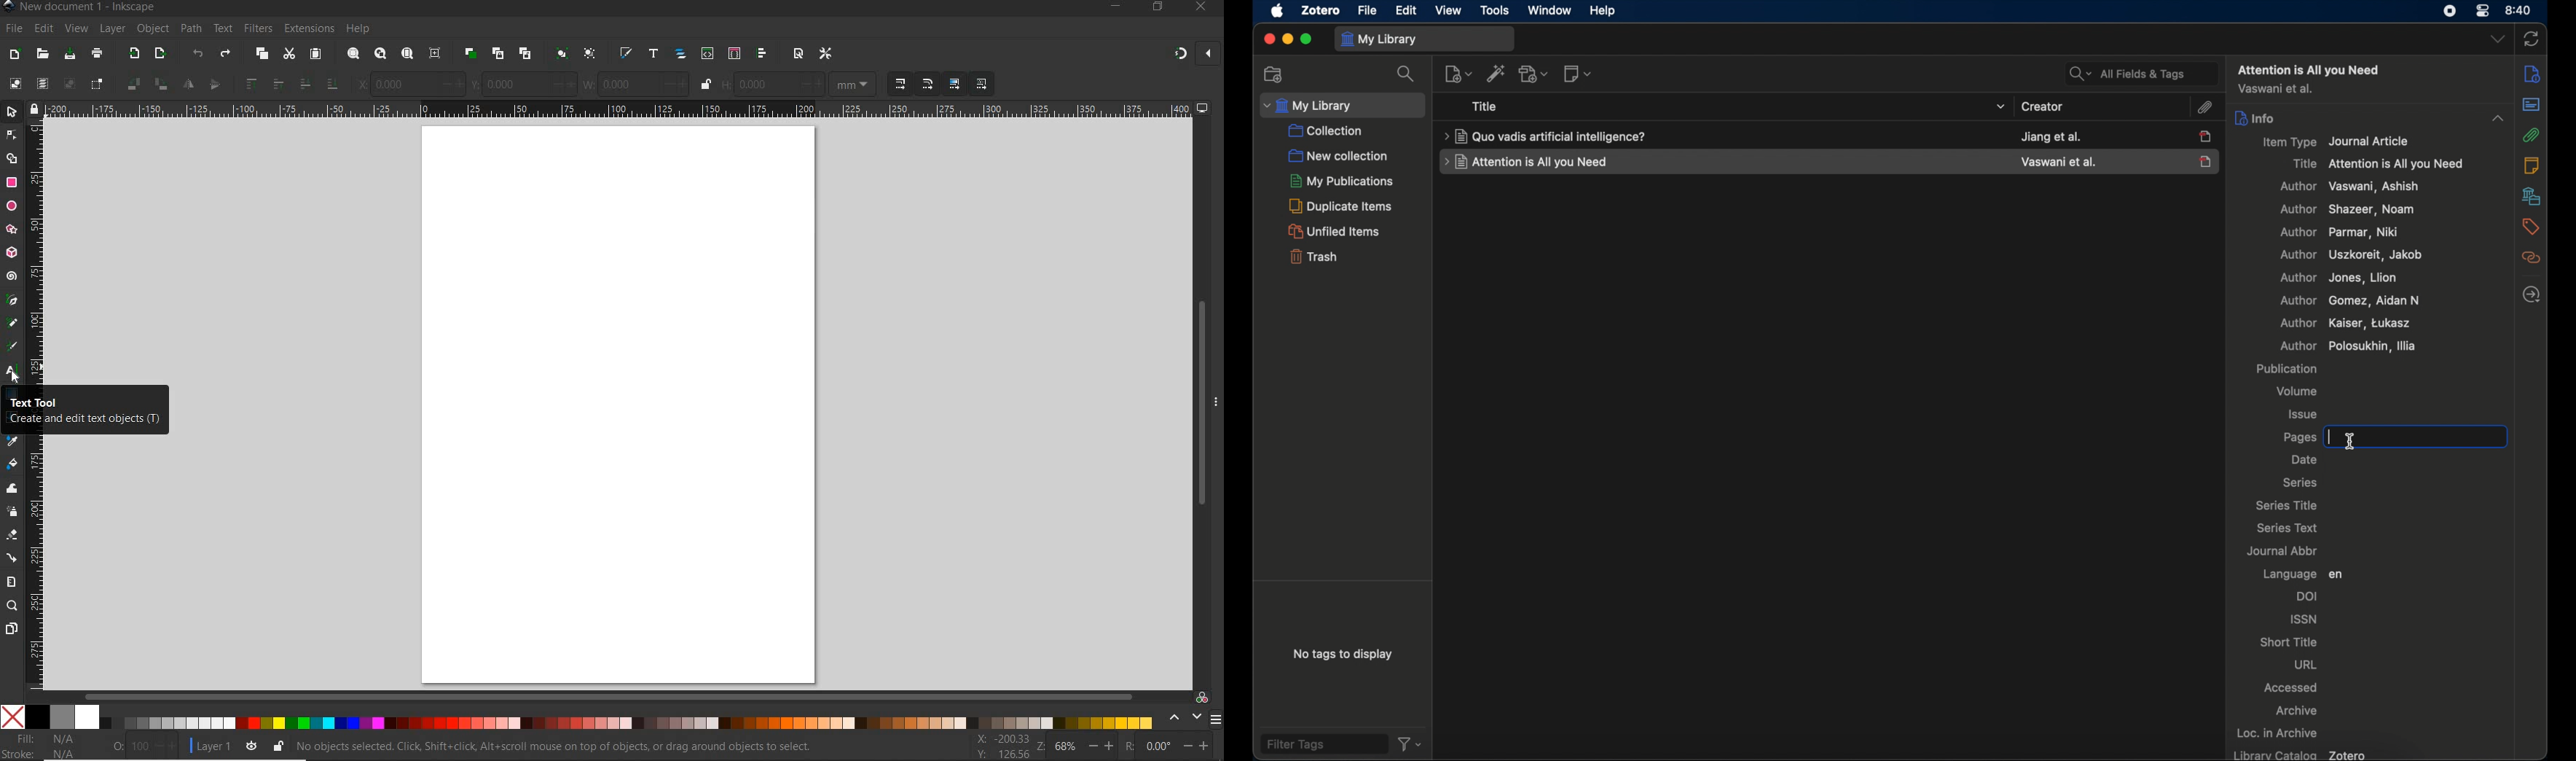 This screenshot has width=2576, height=784. What do you see at coordinates (1287, 38) in the screenshot?
I see `minimize` at bounding box center [1287, 38].